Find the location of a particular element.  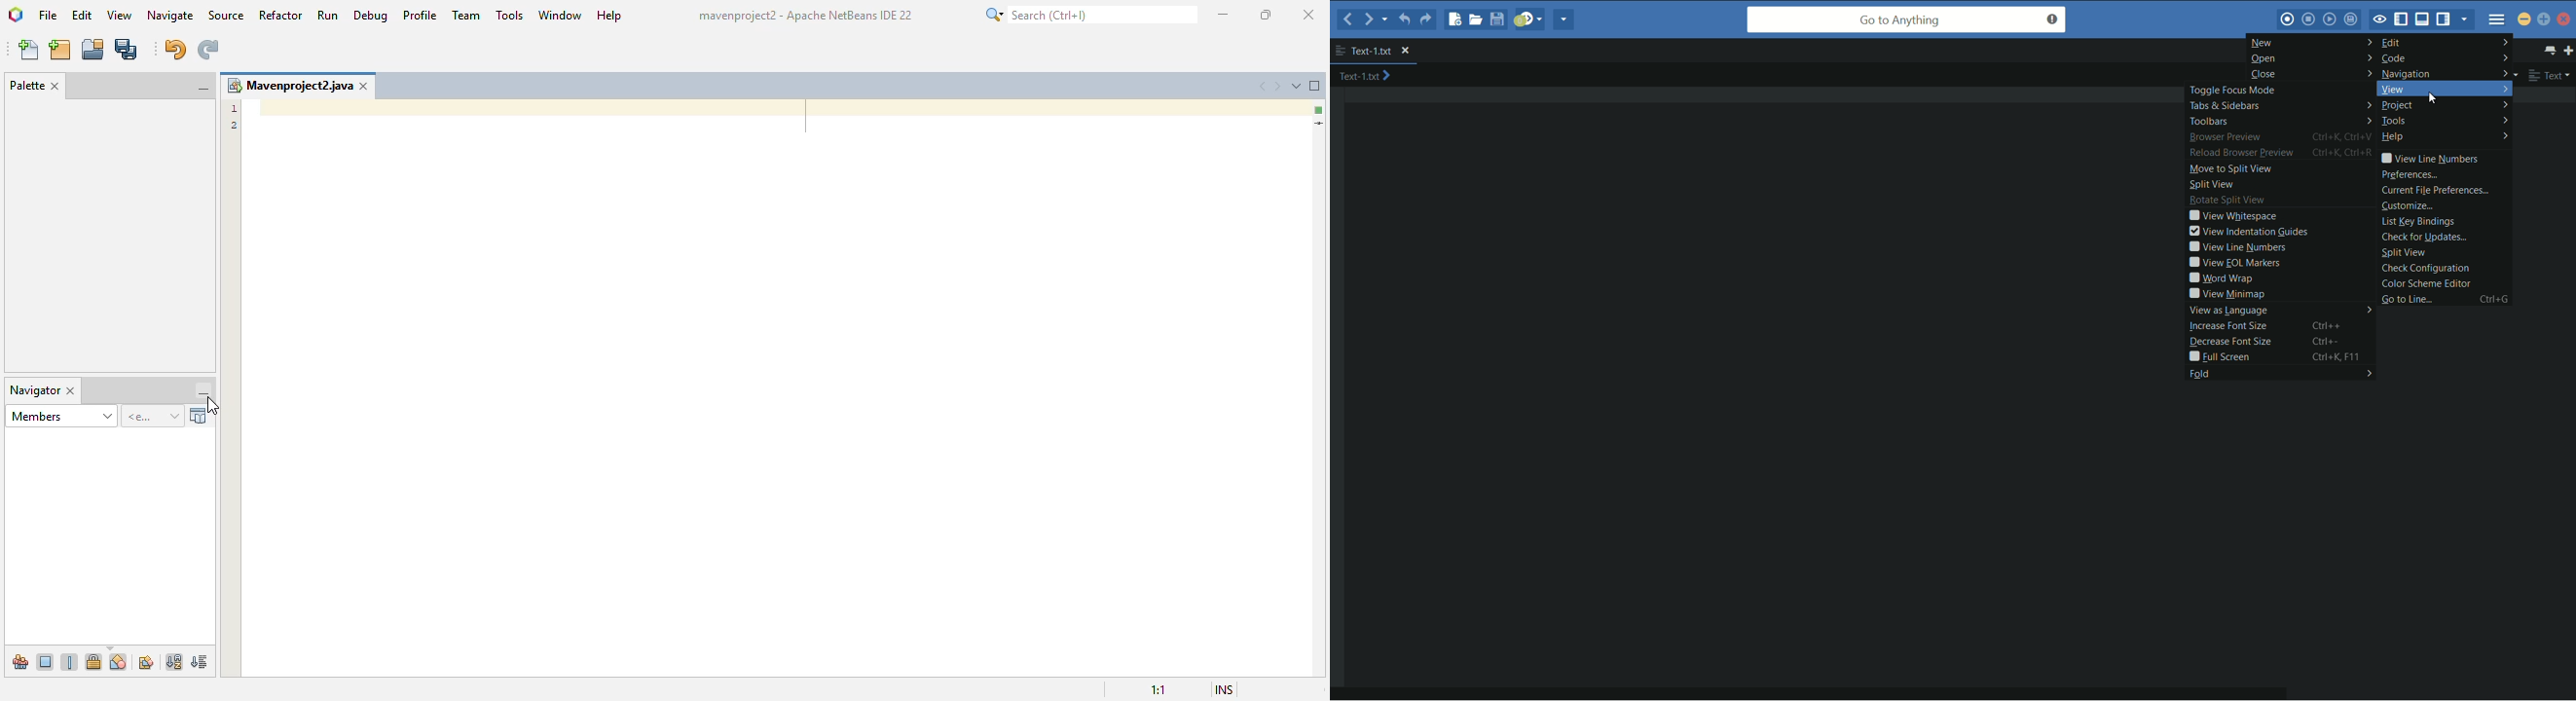

view is located at coordinates (2441, 89).